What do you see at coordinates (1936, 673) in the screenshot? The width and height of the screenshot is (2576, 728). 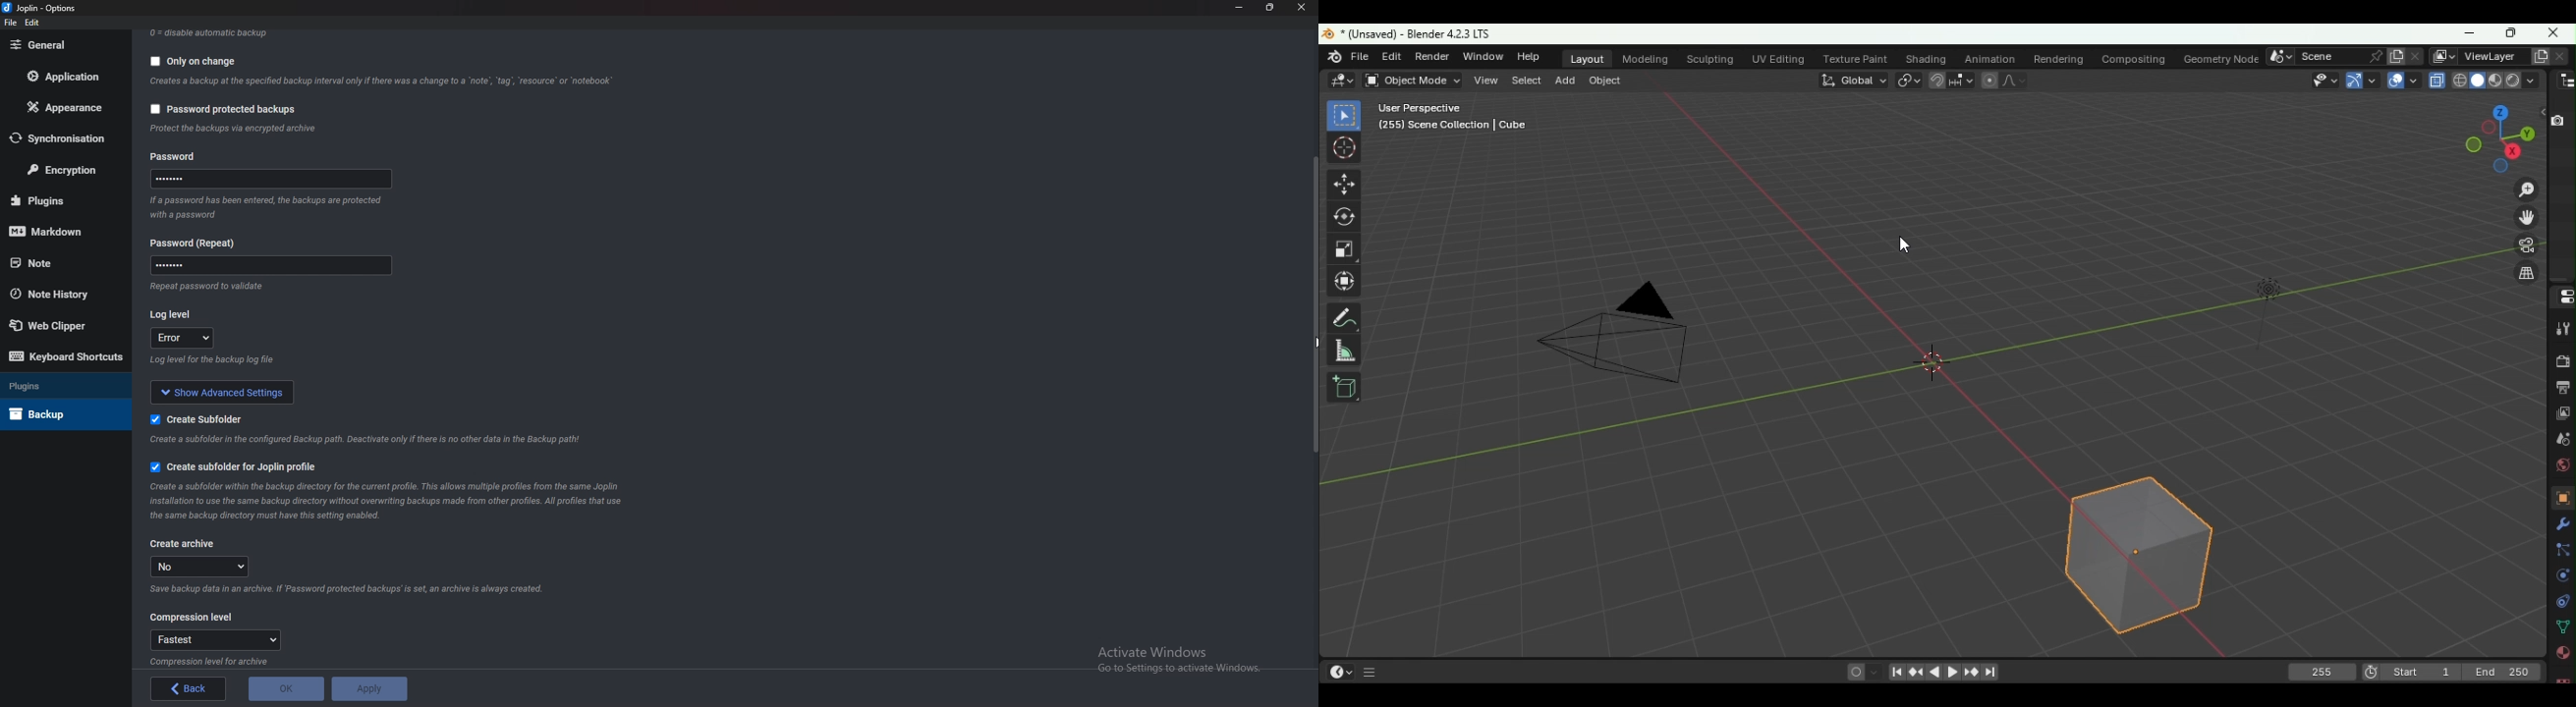 I see `Play animation` at bounding box center [1936, 673].